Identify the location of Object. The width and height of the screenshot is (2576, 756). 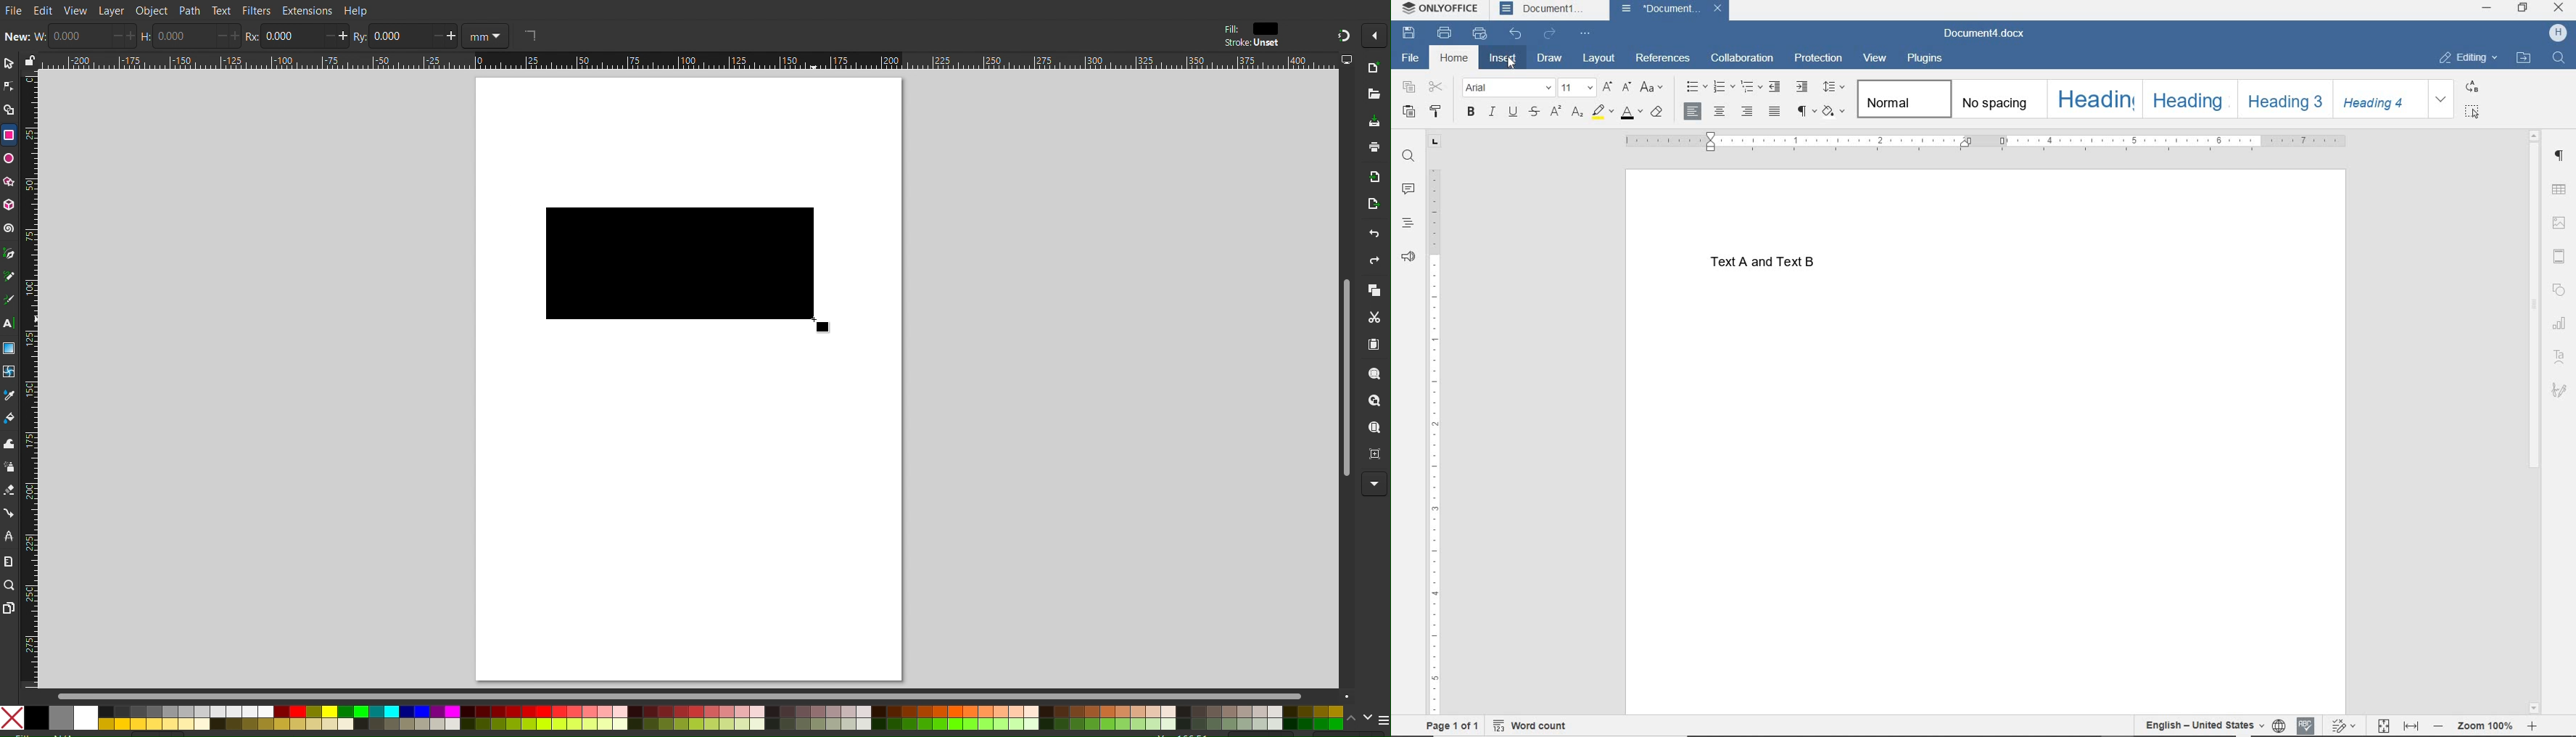
(152, 10).